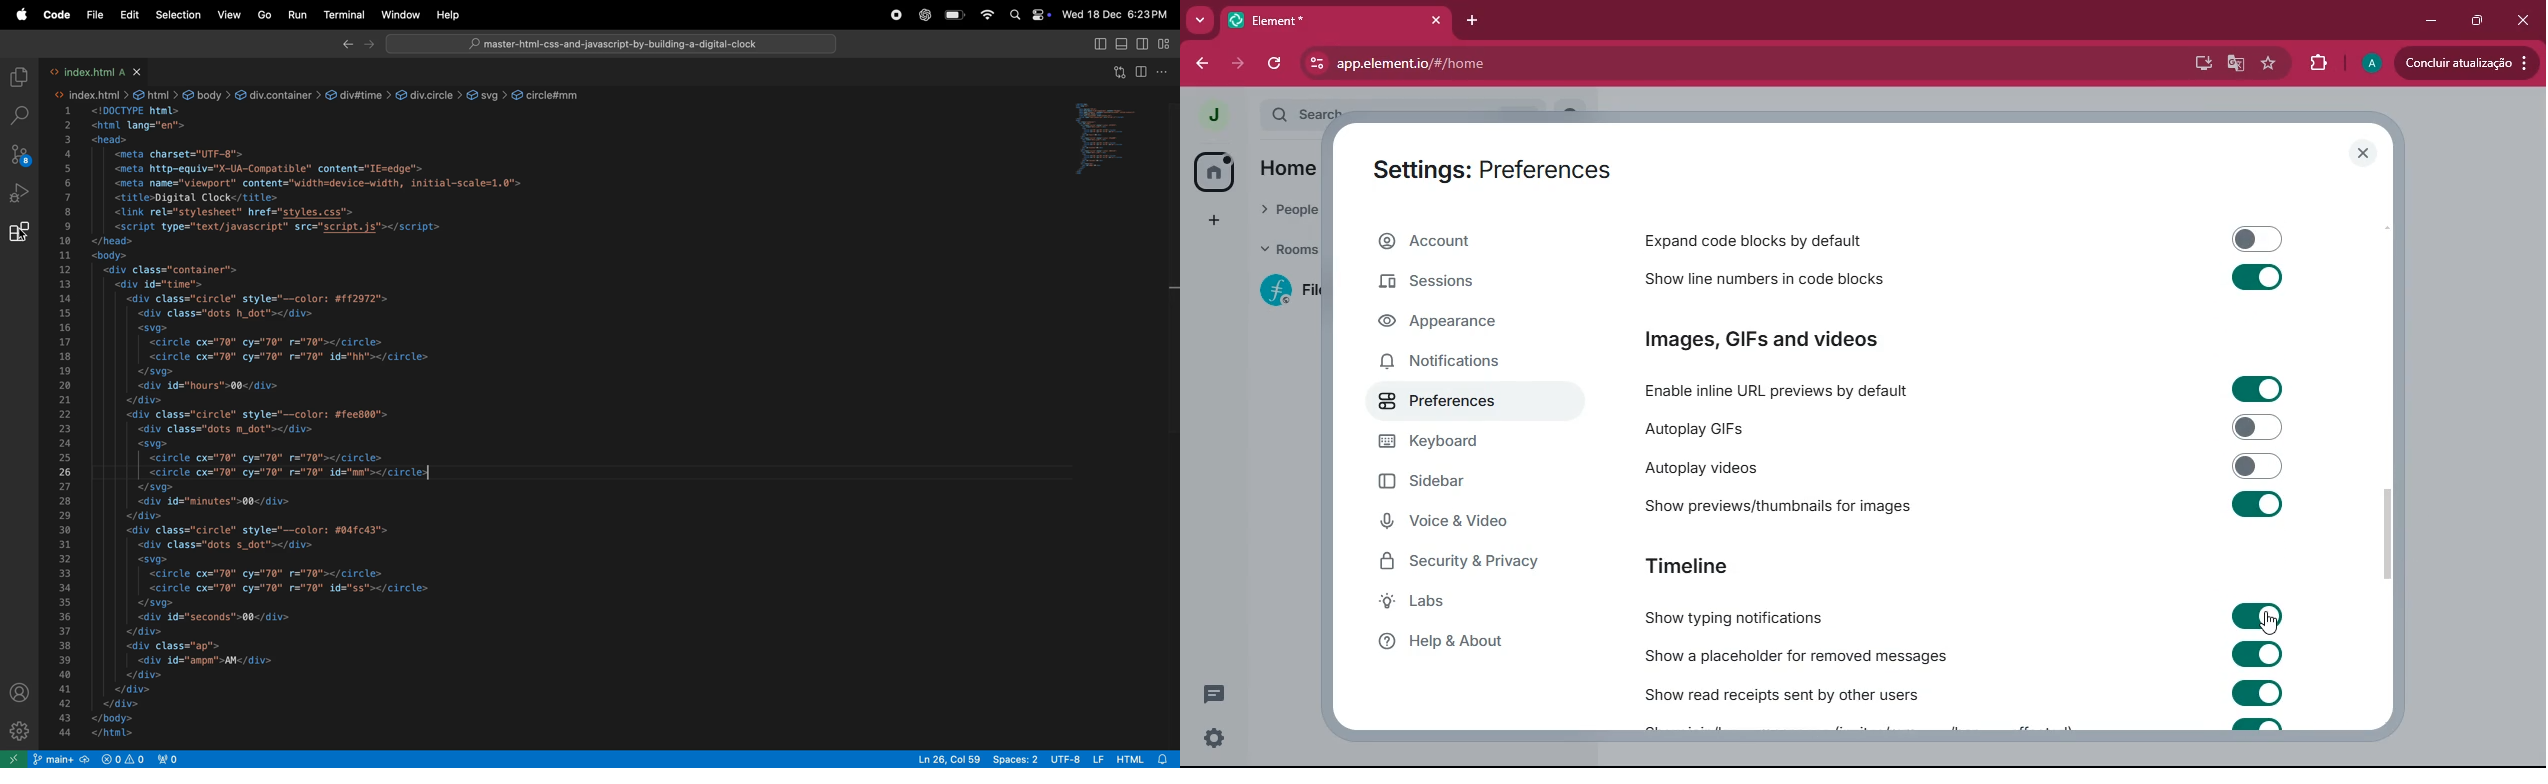 This screenshot has height=784, width=2548. Describe the element at coordinates (1214, 115) in the screenshot. I see `profile` at that location.